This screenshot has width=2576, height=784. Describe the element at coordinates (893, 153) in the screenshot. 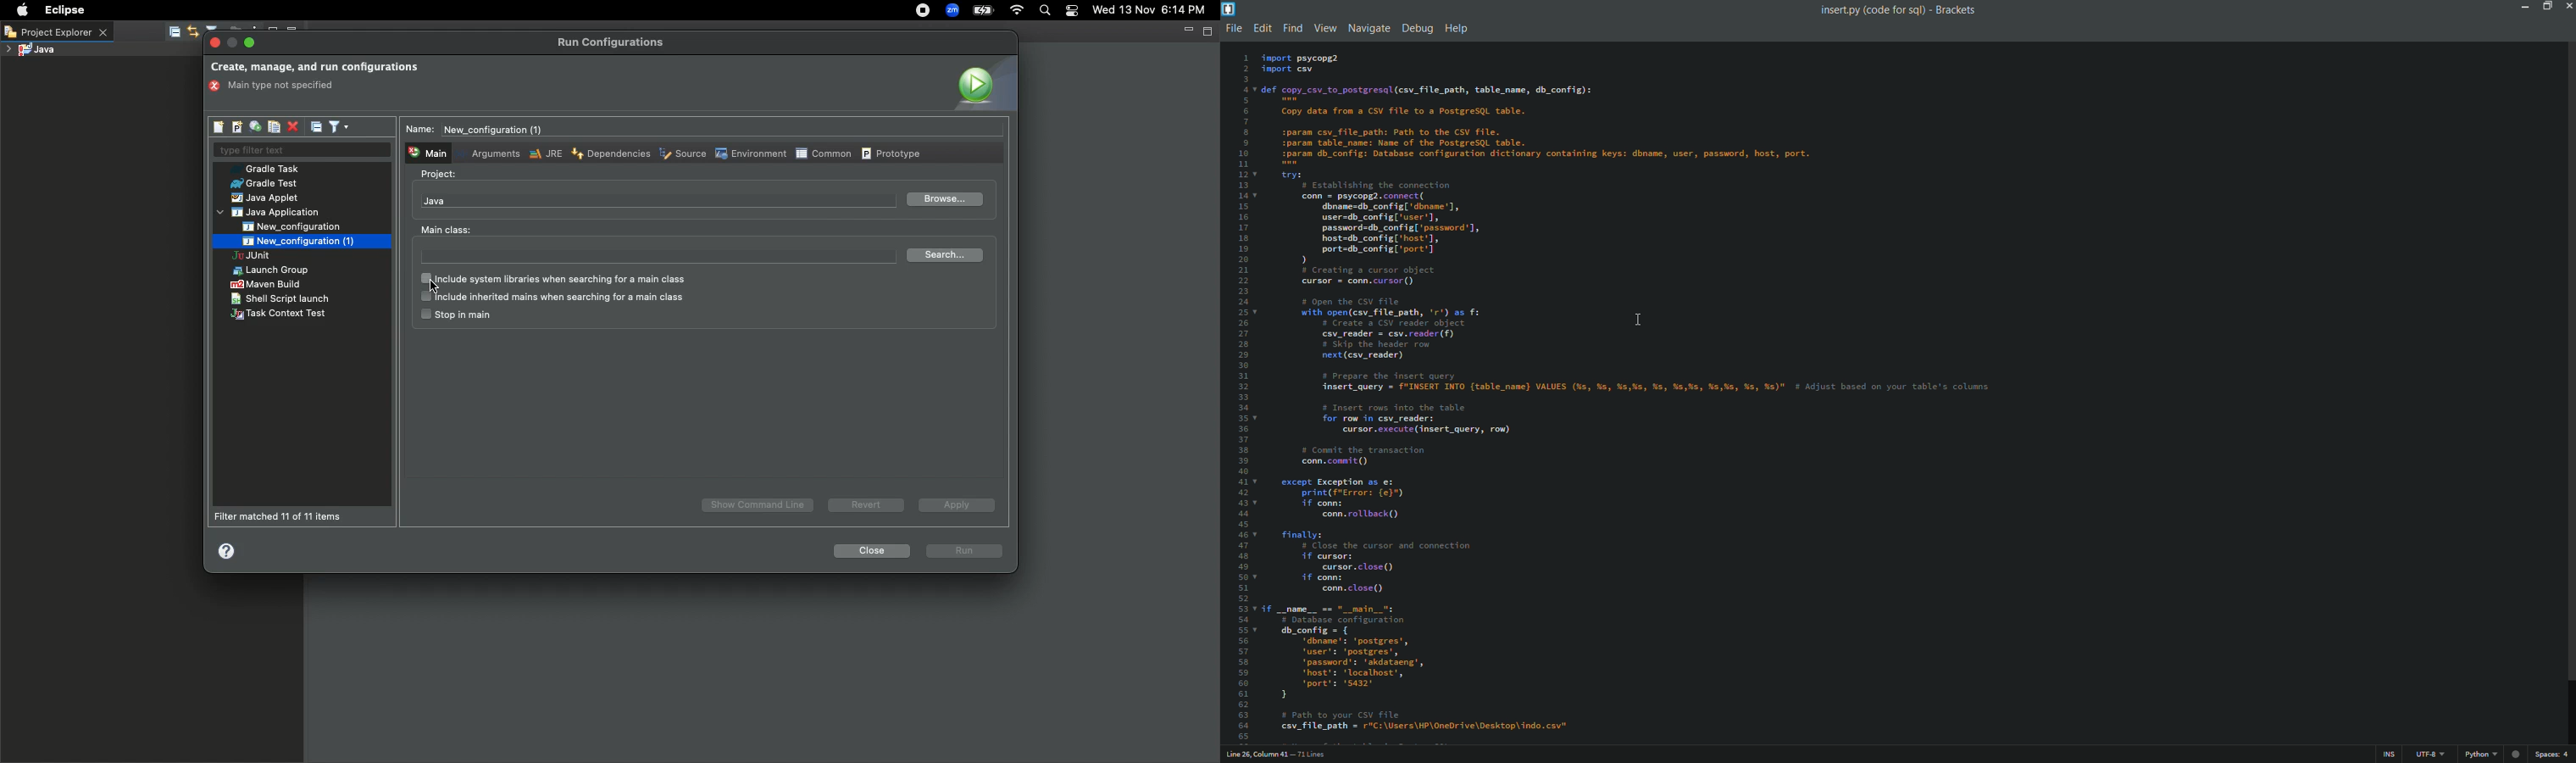

I see `Prototype` at that location.